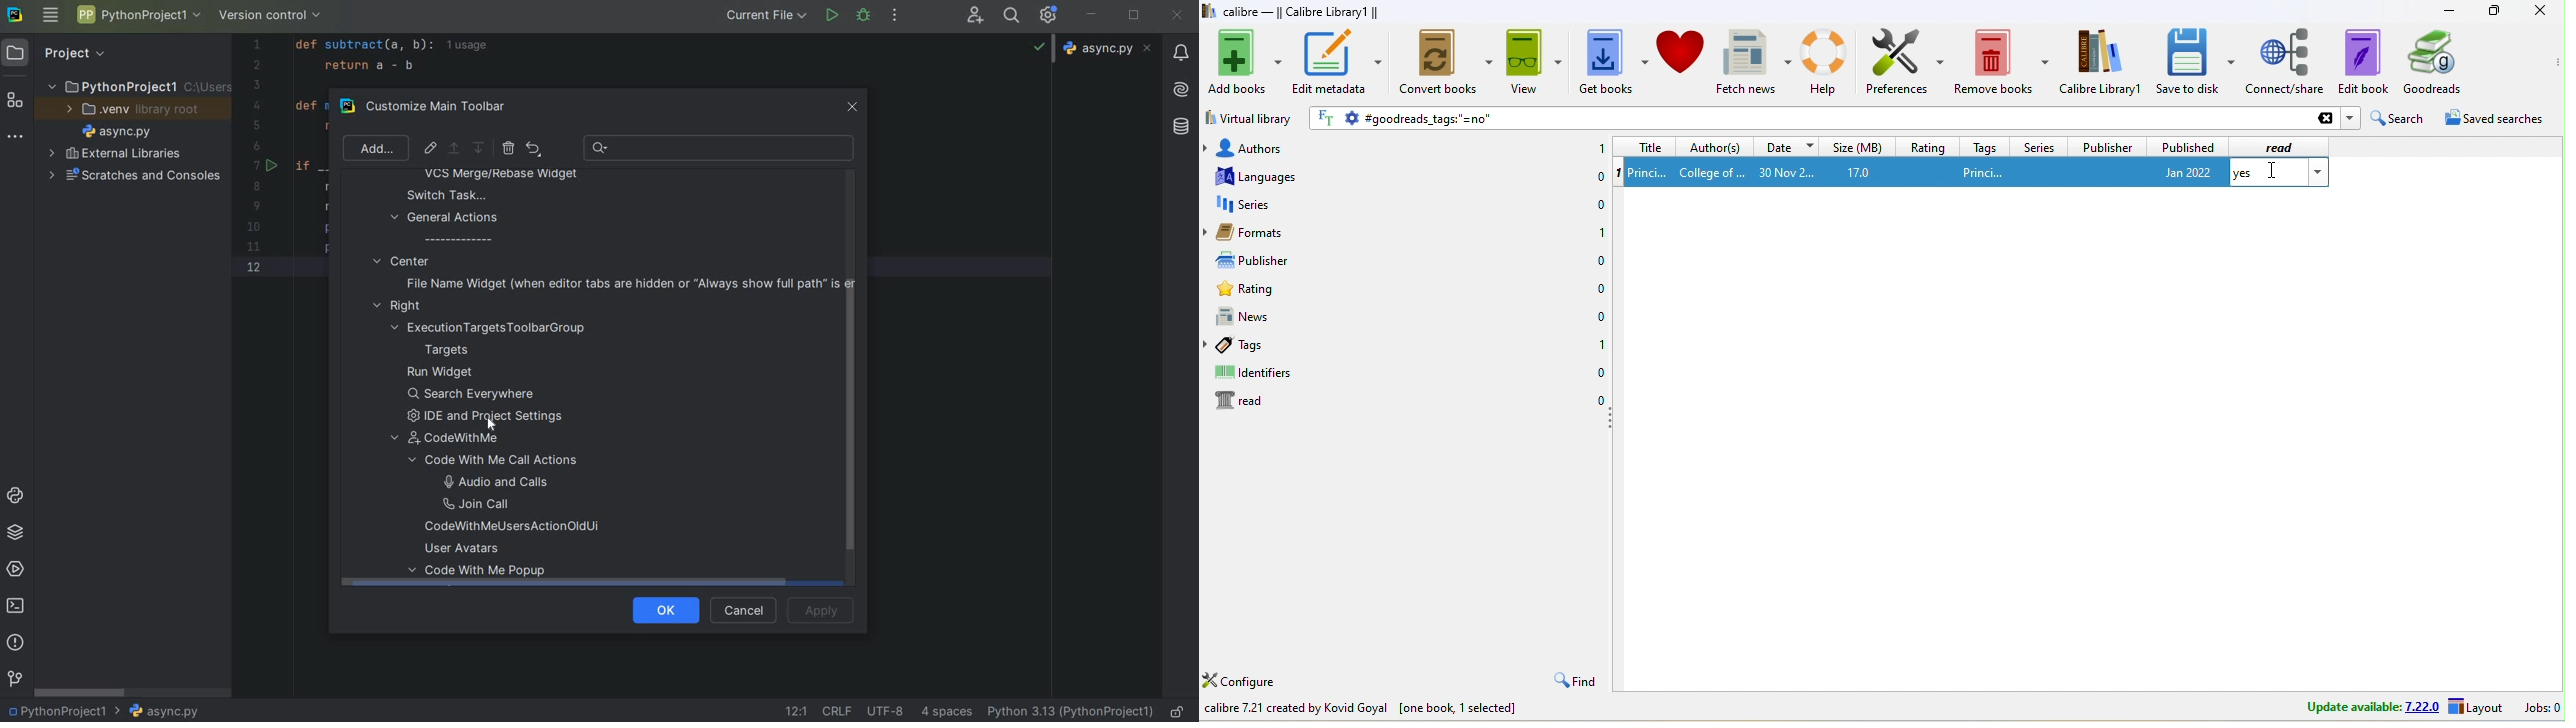 This screenshot has height=728, width=2576. Describe the element at coordinates (1351, 119) in the screenshot. I see `settings` at that location.